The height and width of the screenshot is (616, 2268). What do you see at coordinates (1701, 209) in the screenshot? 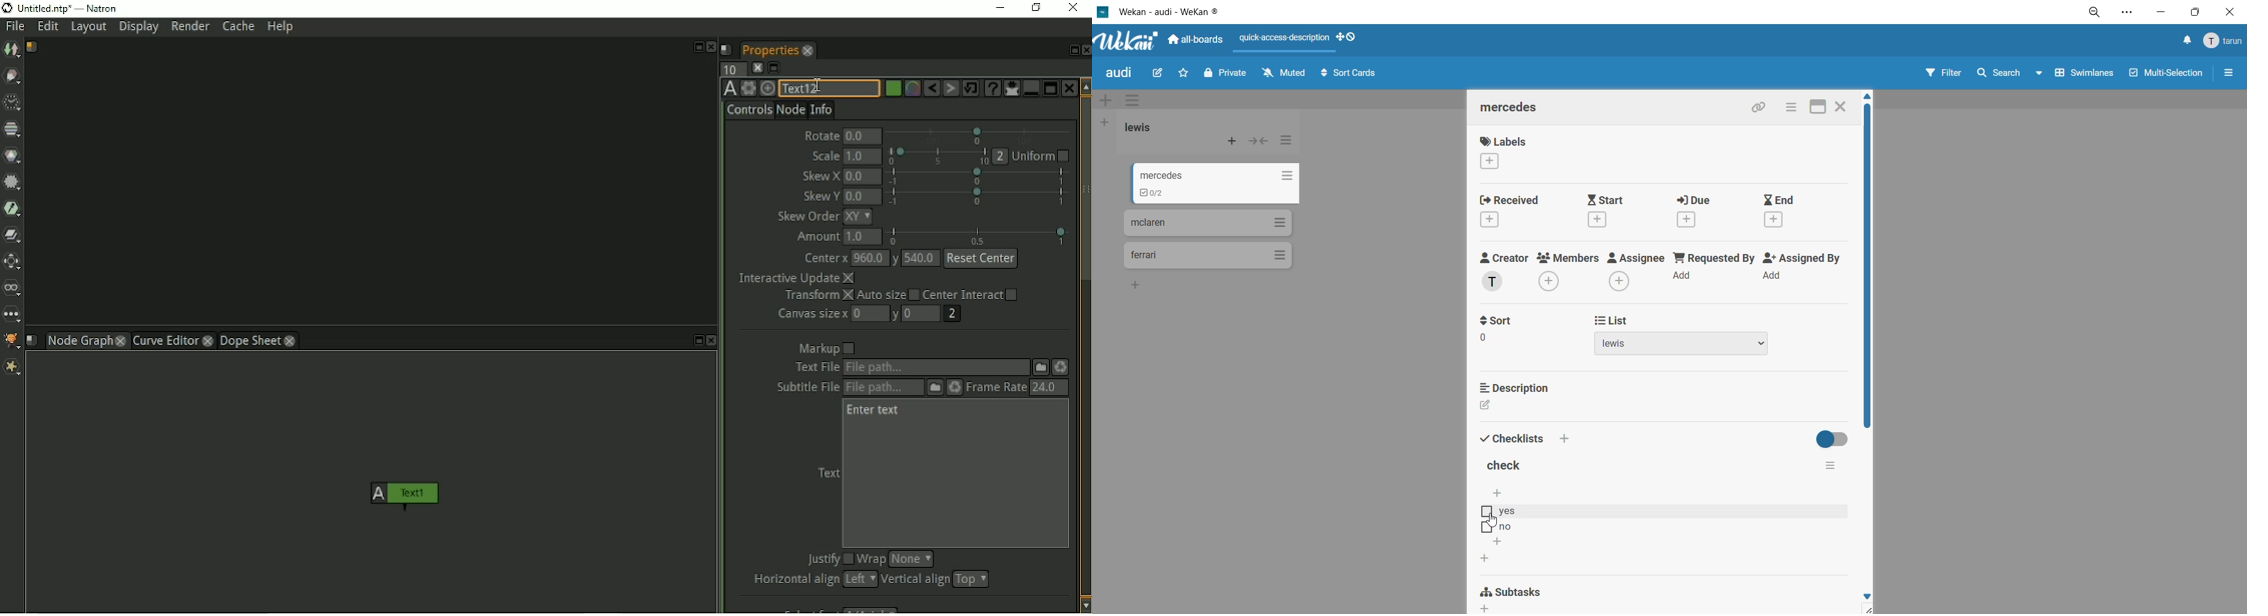
I see `due` at bounding box center [1701, 209].